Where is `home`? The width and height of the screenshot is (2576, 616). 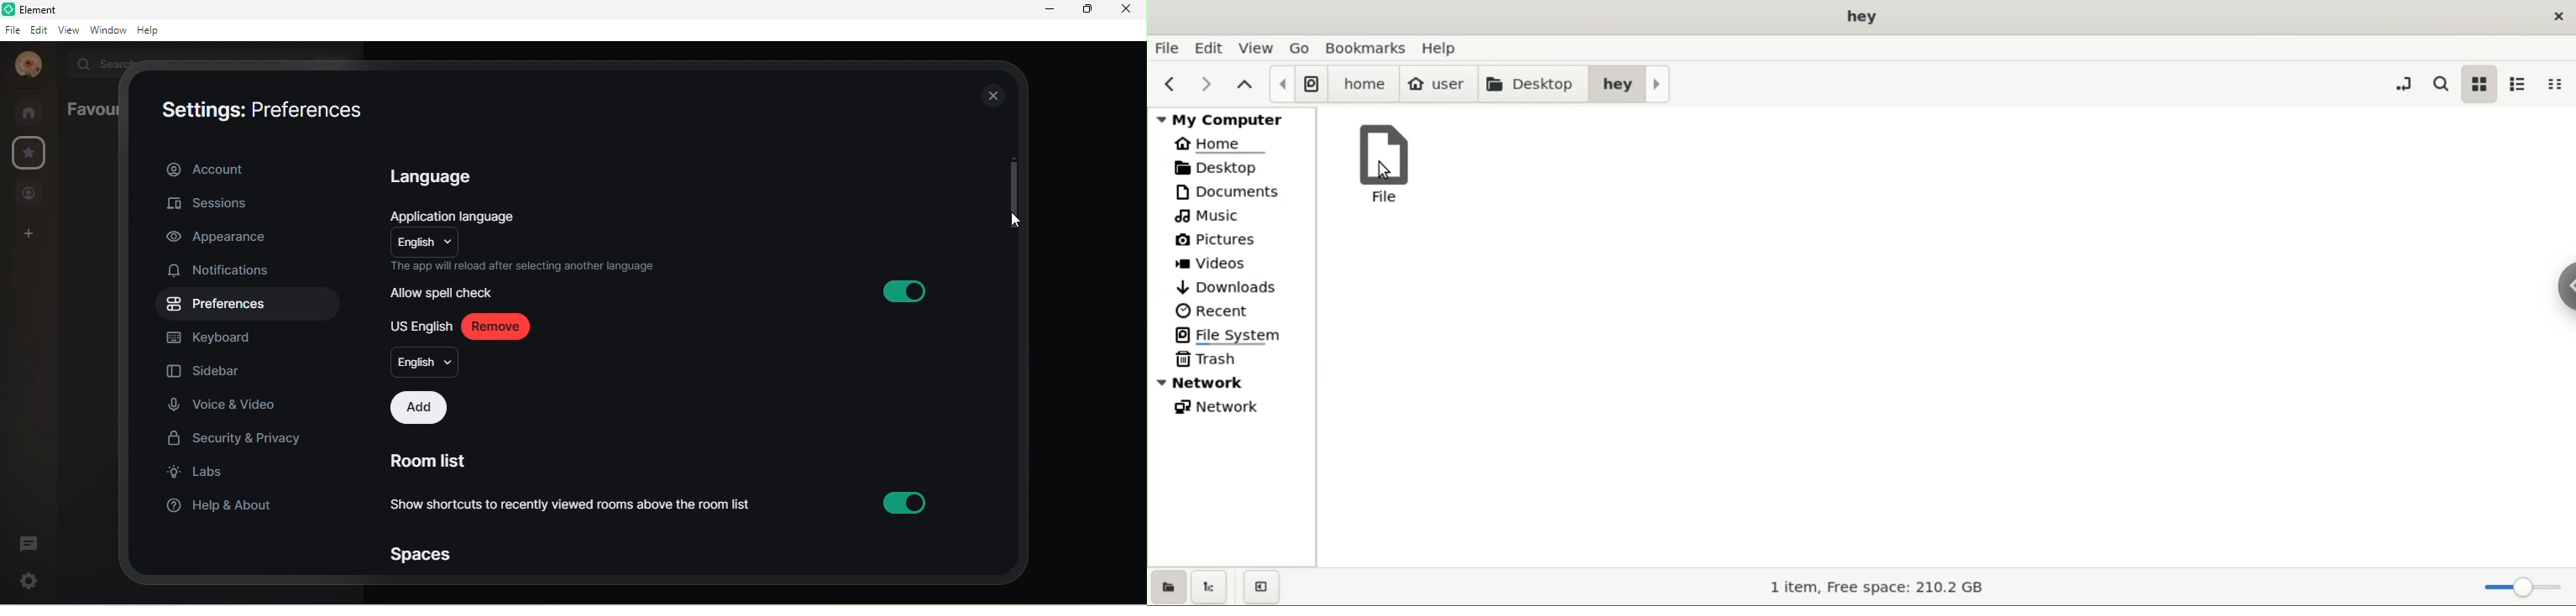
home is located at coordinates (30, 112).